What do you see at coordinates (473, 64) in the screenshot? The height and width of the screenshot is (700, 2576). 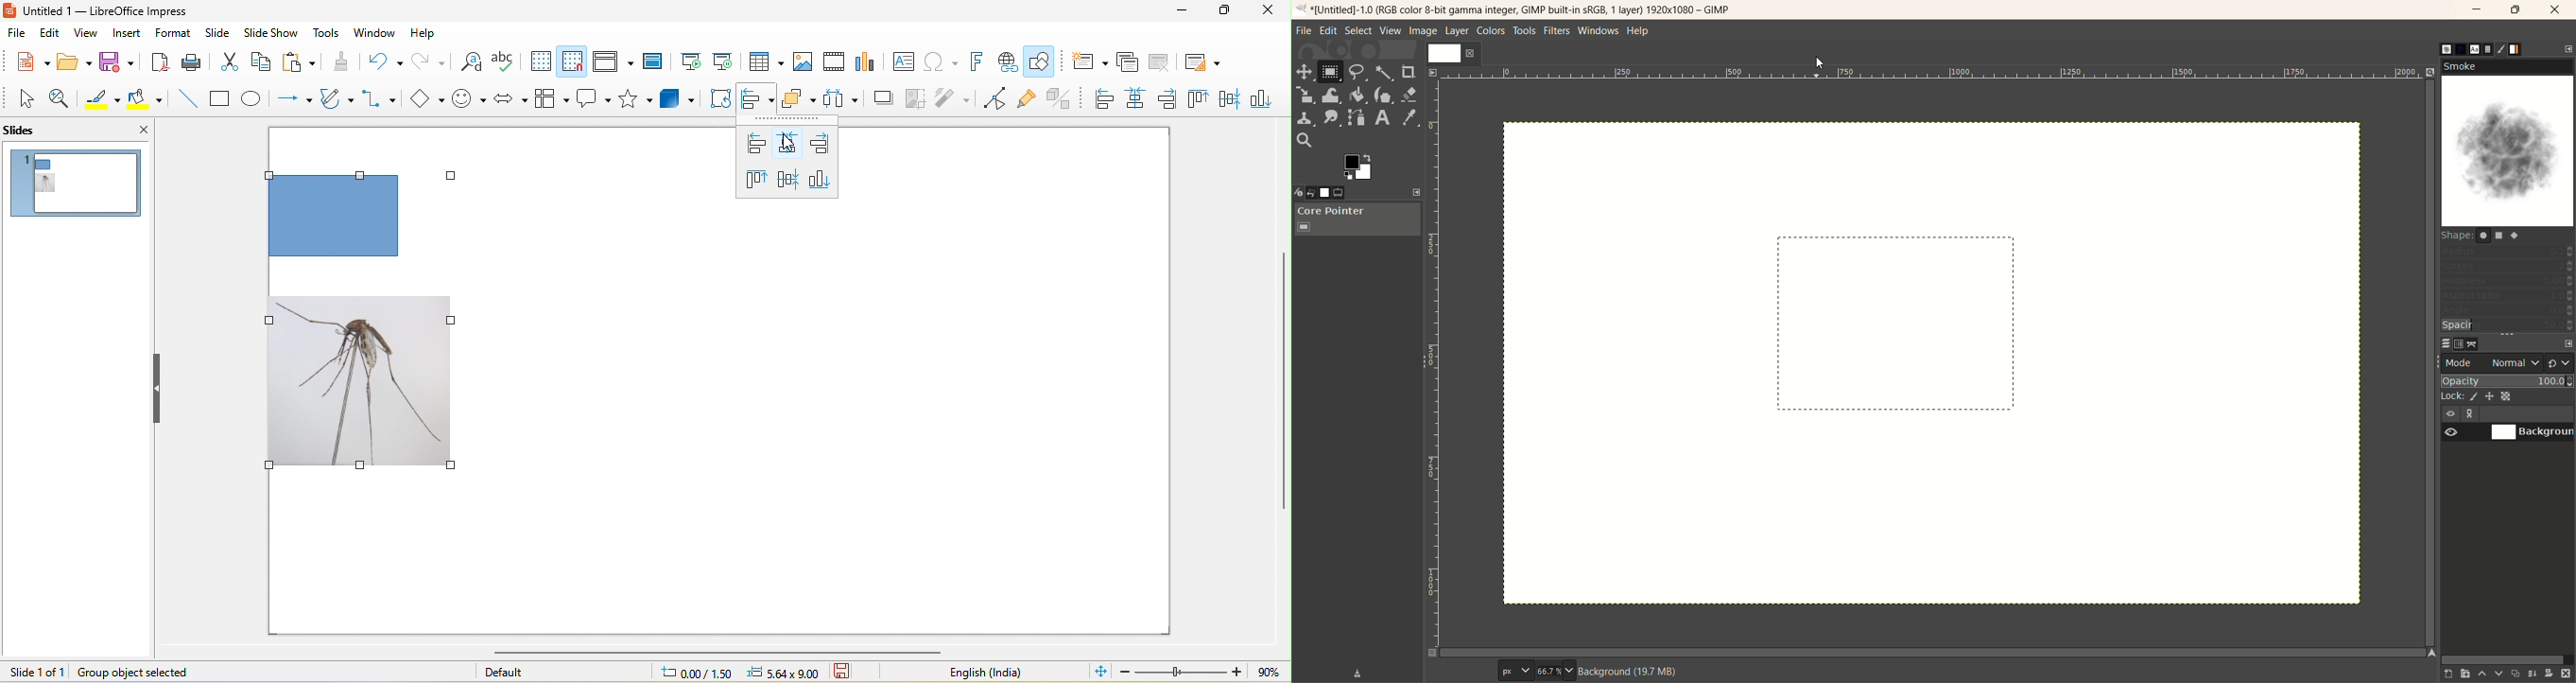 I see `find and replace` at bounding box center [473, 64].